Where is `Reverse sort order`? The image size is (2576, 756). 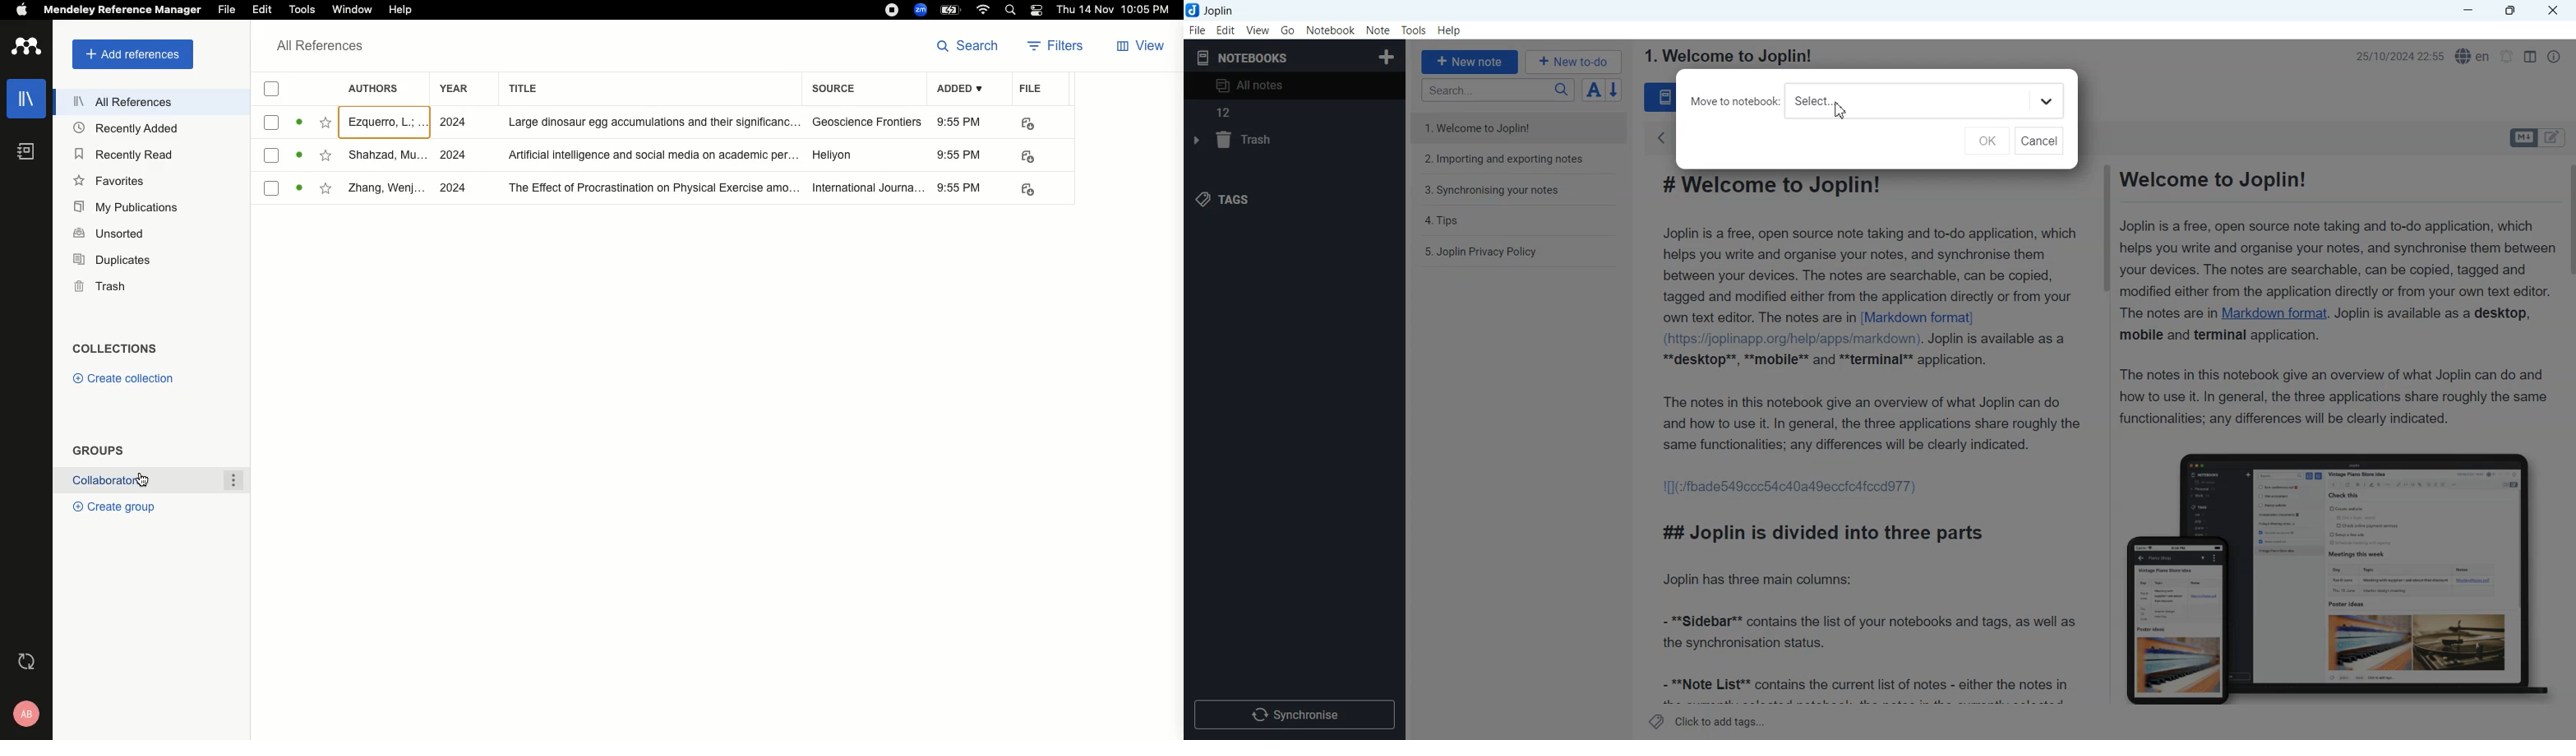 Reverse sort order is located at coordinates (1616, 90).